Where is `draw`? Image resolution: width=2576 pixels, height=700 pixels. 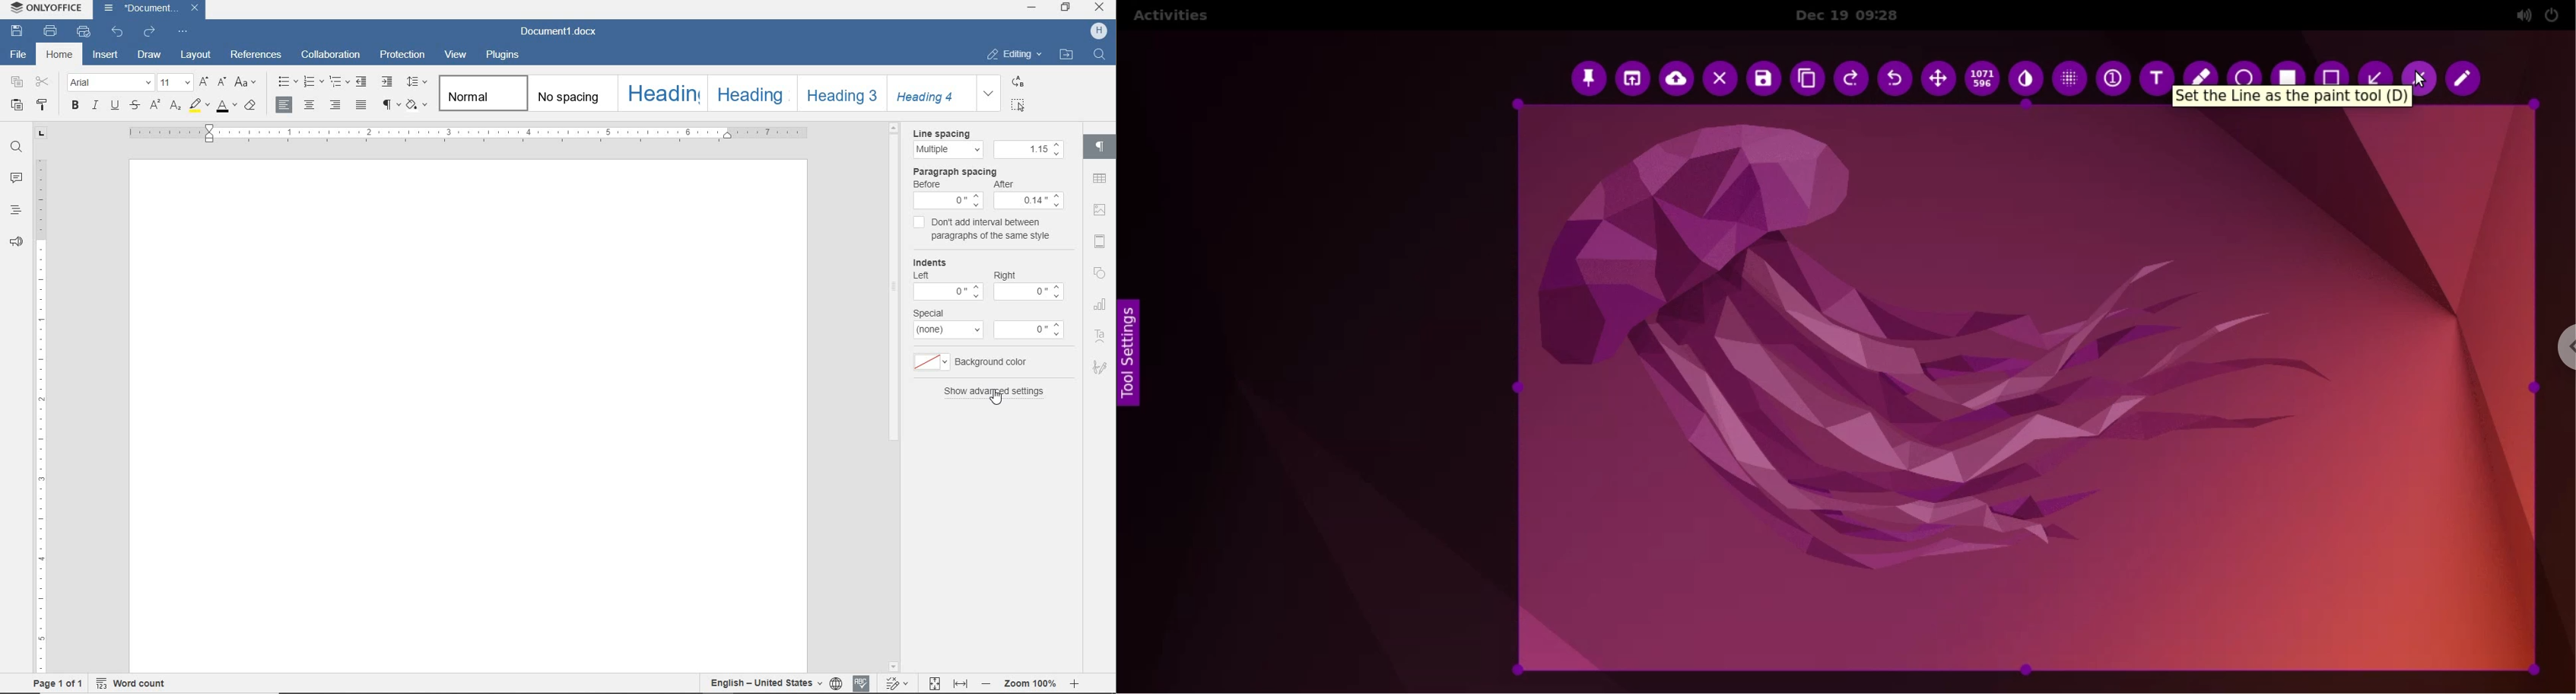
draw is located at coordinates (151, 55).